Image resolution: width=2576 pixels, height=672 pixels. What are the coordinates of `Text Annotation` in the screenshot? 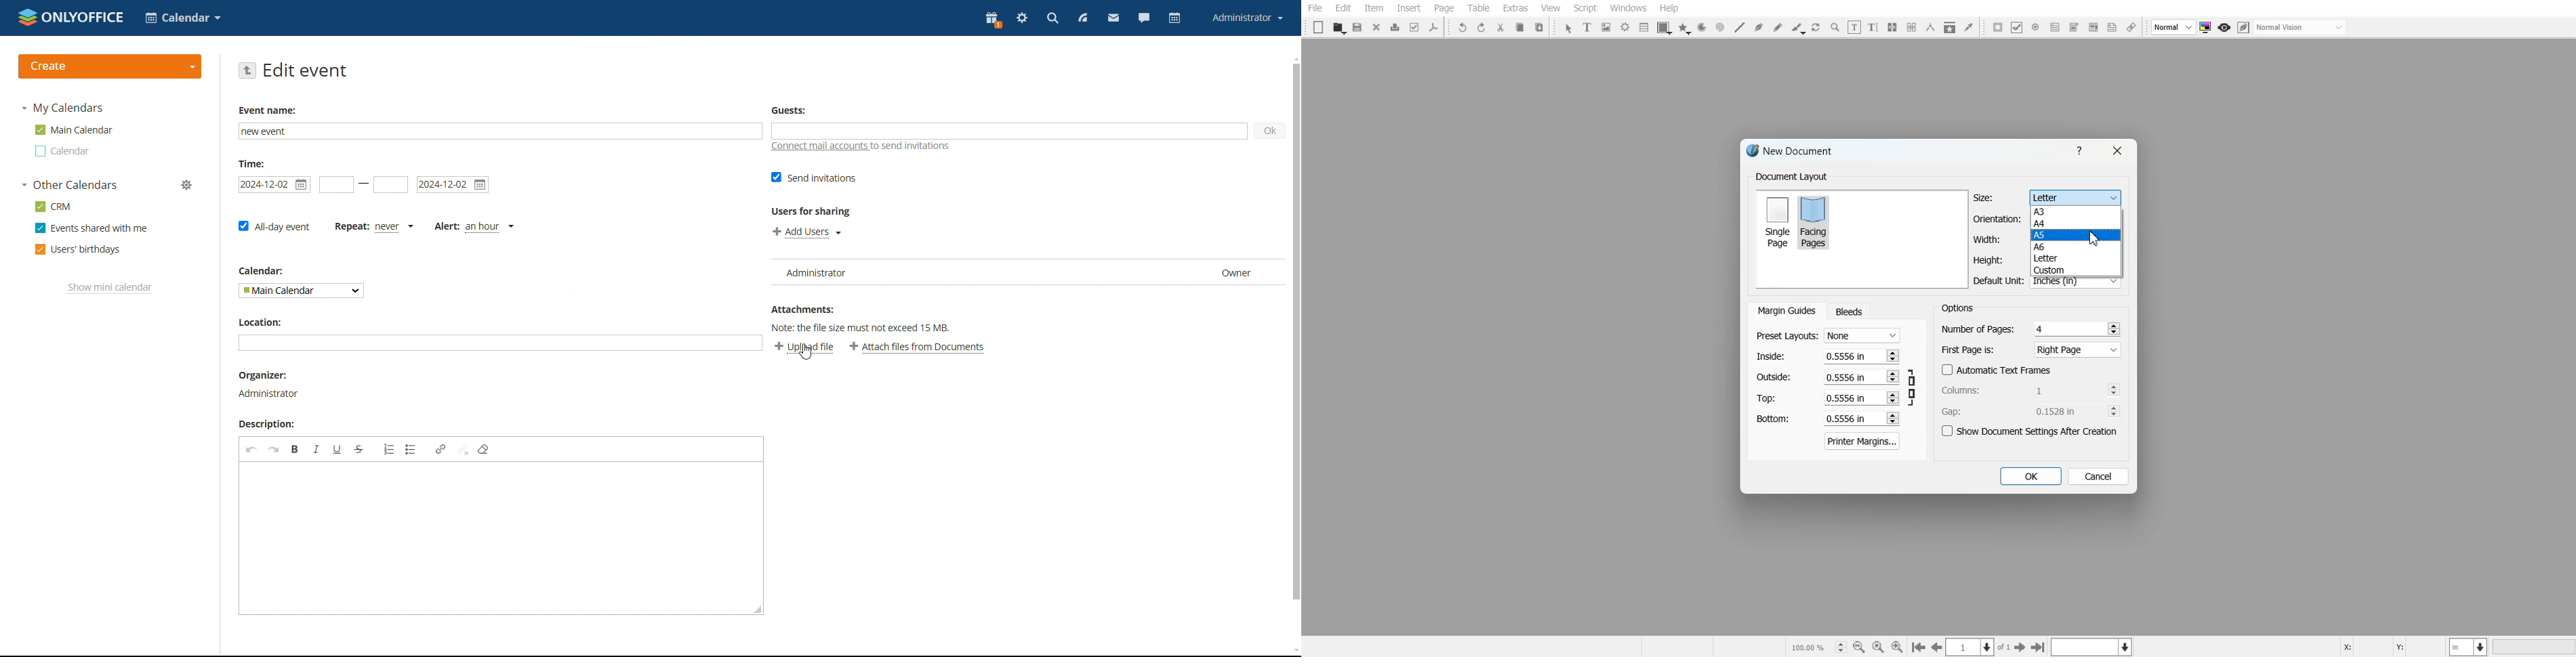 It's located at (2112, 28).